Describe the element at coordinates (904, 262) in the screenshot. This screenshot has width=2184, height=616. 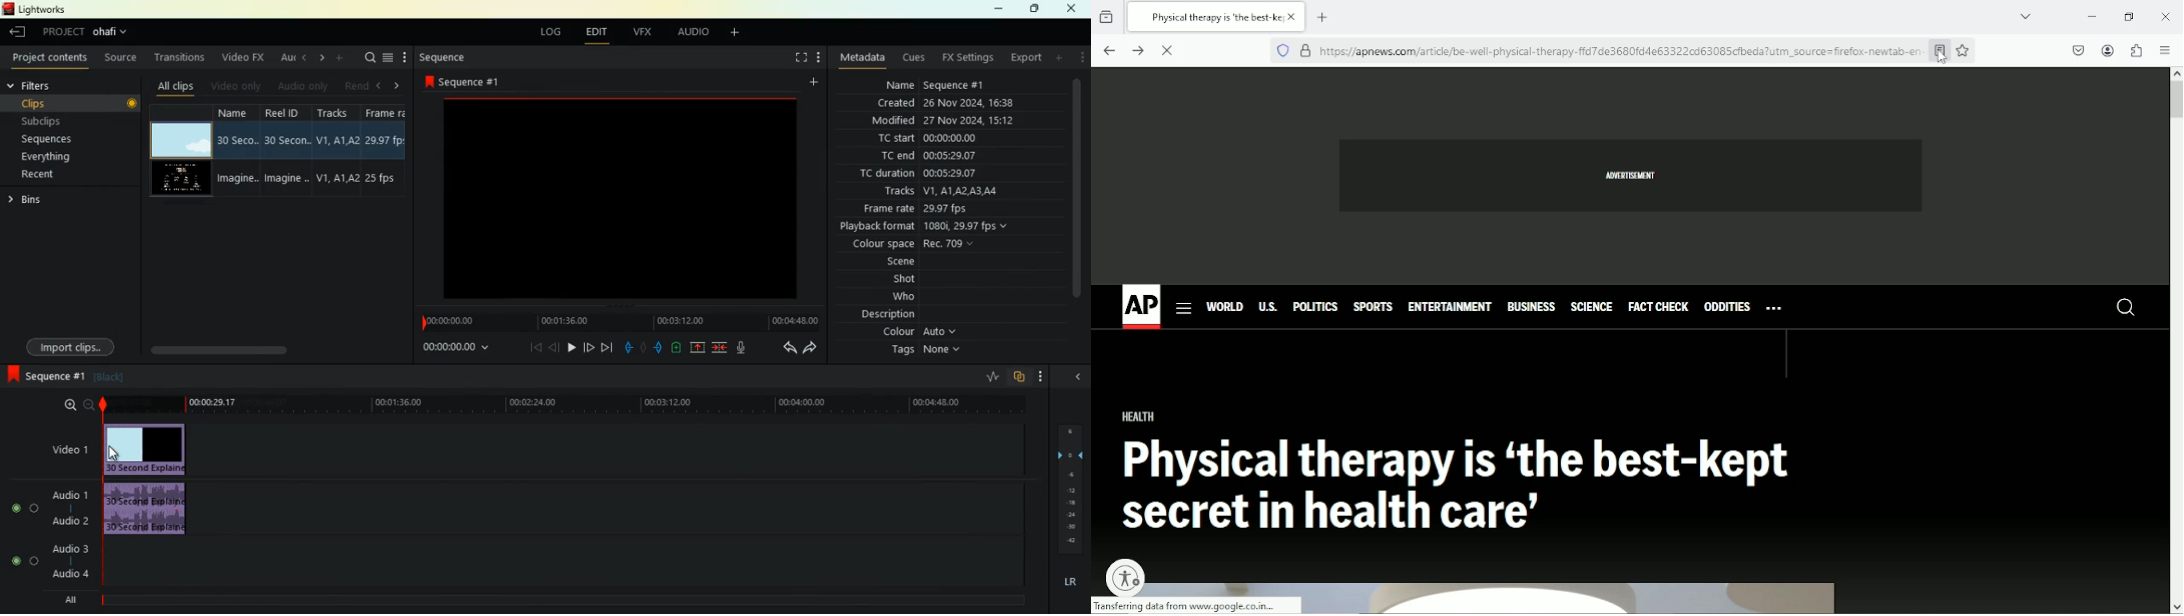
I see `scene` at that location.